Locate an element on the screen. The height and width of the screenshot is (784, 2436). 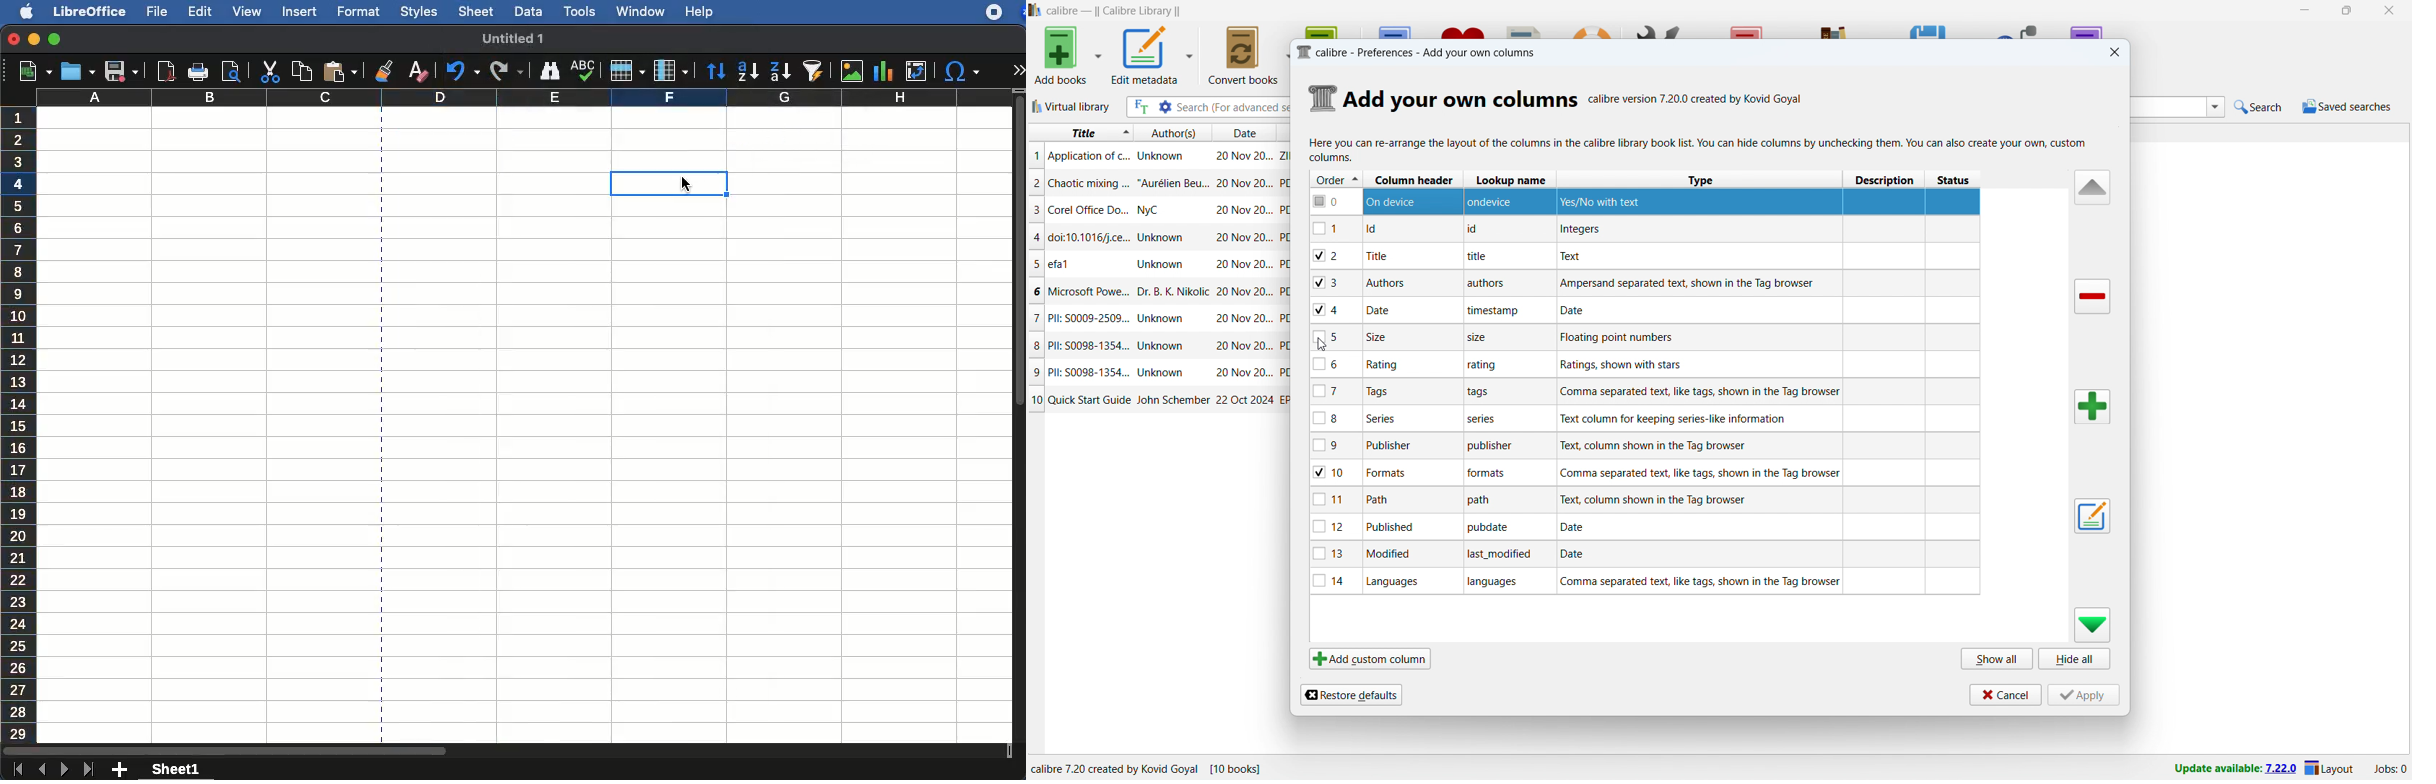
close is located at coordinates (2114, 52).